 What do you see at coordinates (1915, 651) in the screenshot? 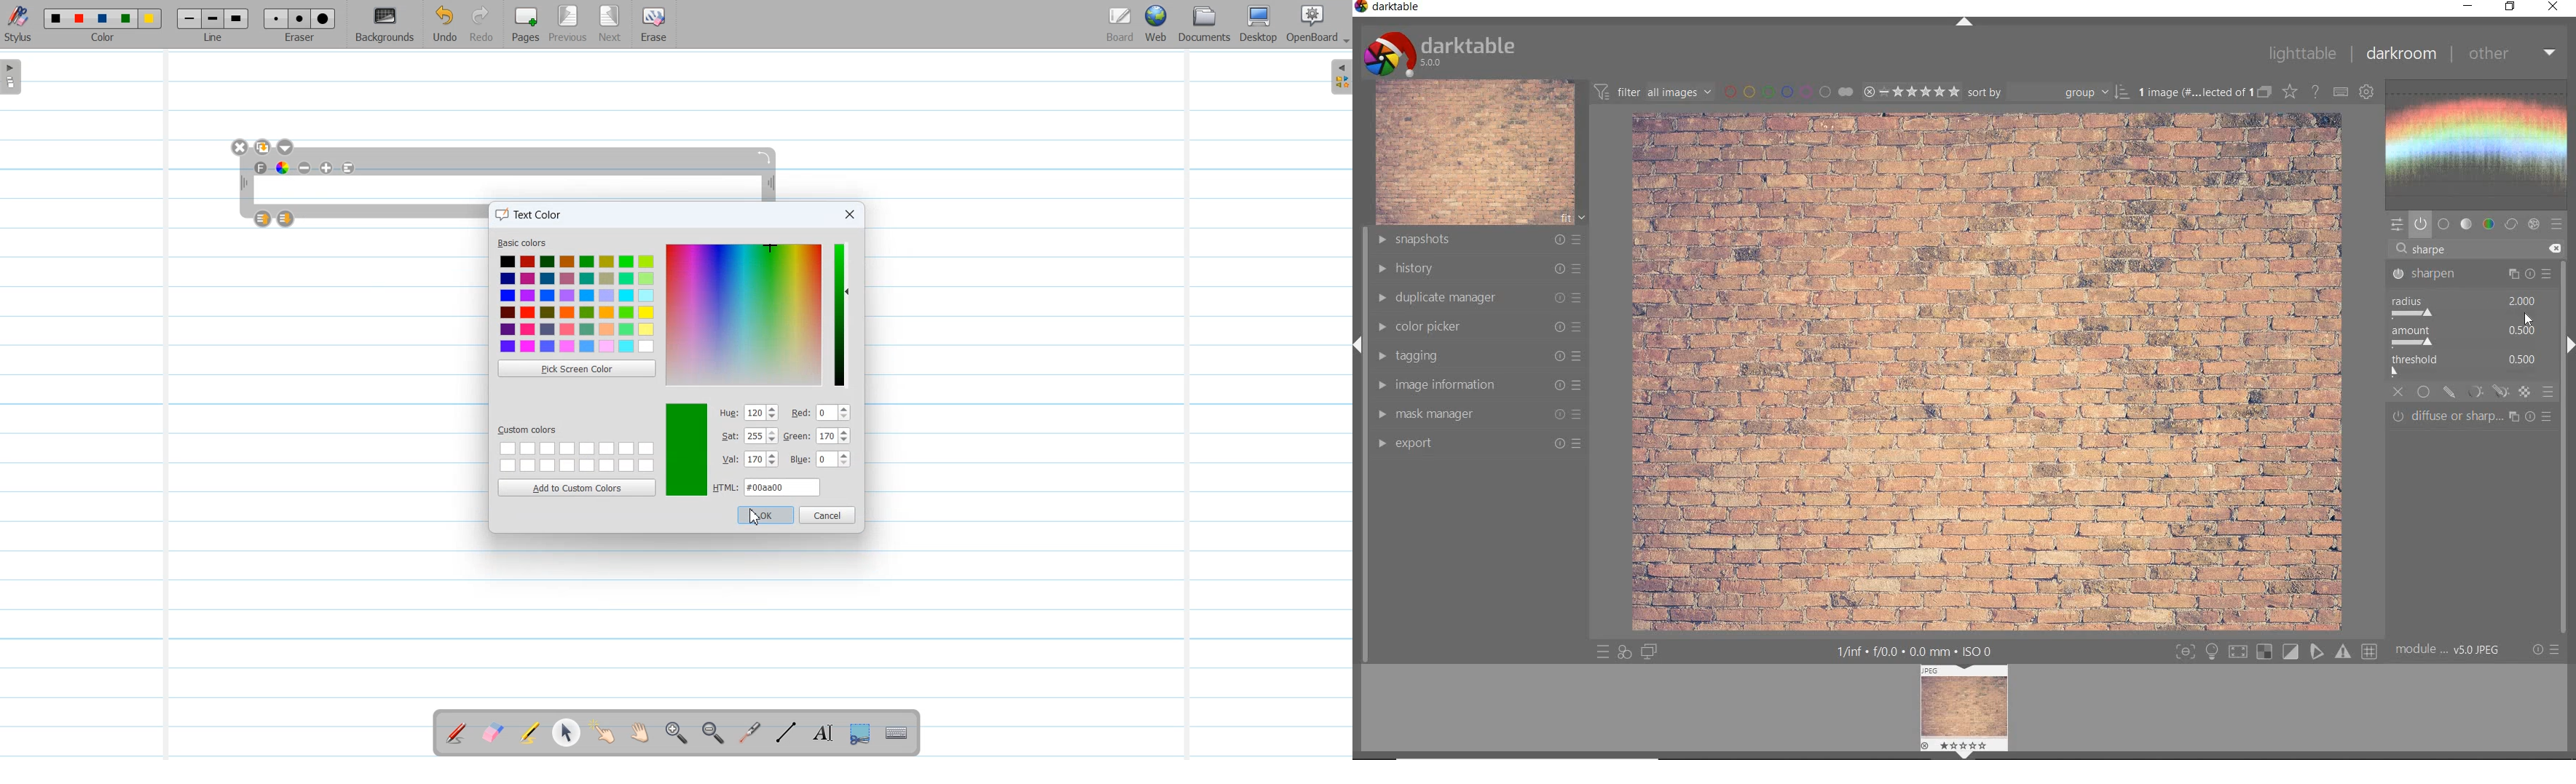
I see `1/inf f/0.0 0.0 mm ISO 0` at bounding box center [1915, 651].